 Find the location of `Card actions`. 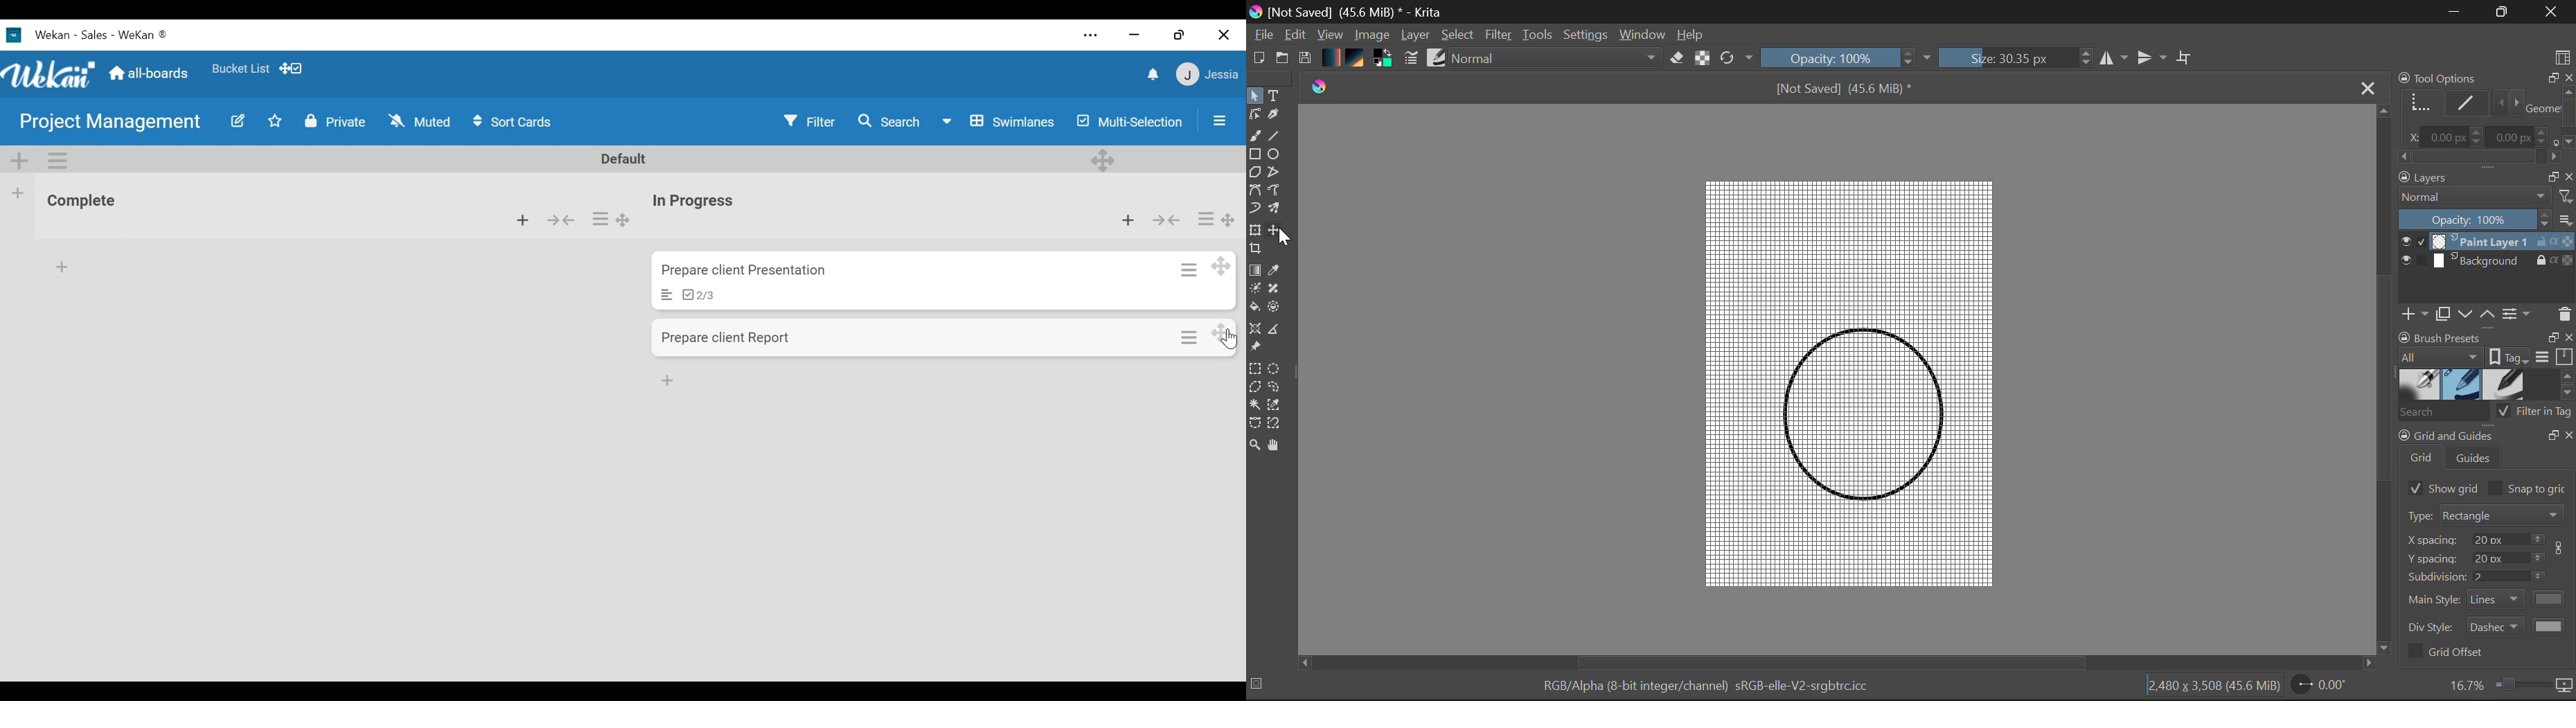

Card actions is located at coordinates (1190, 334).